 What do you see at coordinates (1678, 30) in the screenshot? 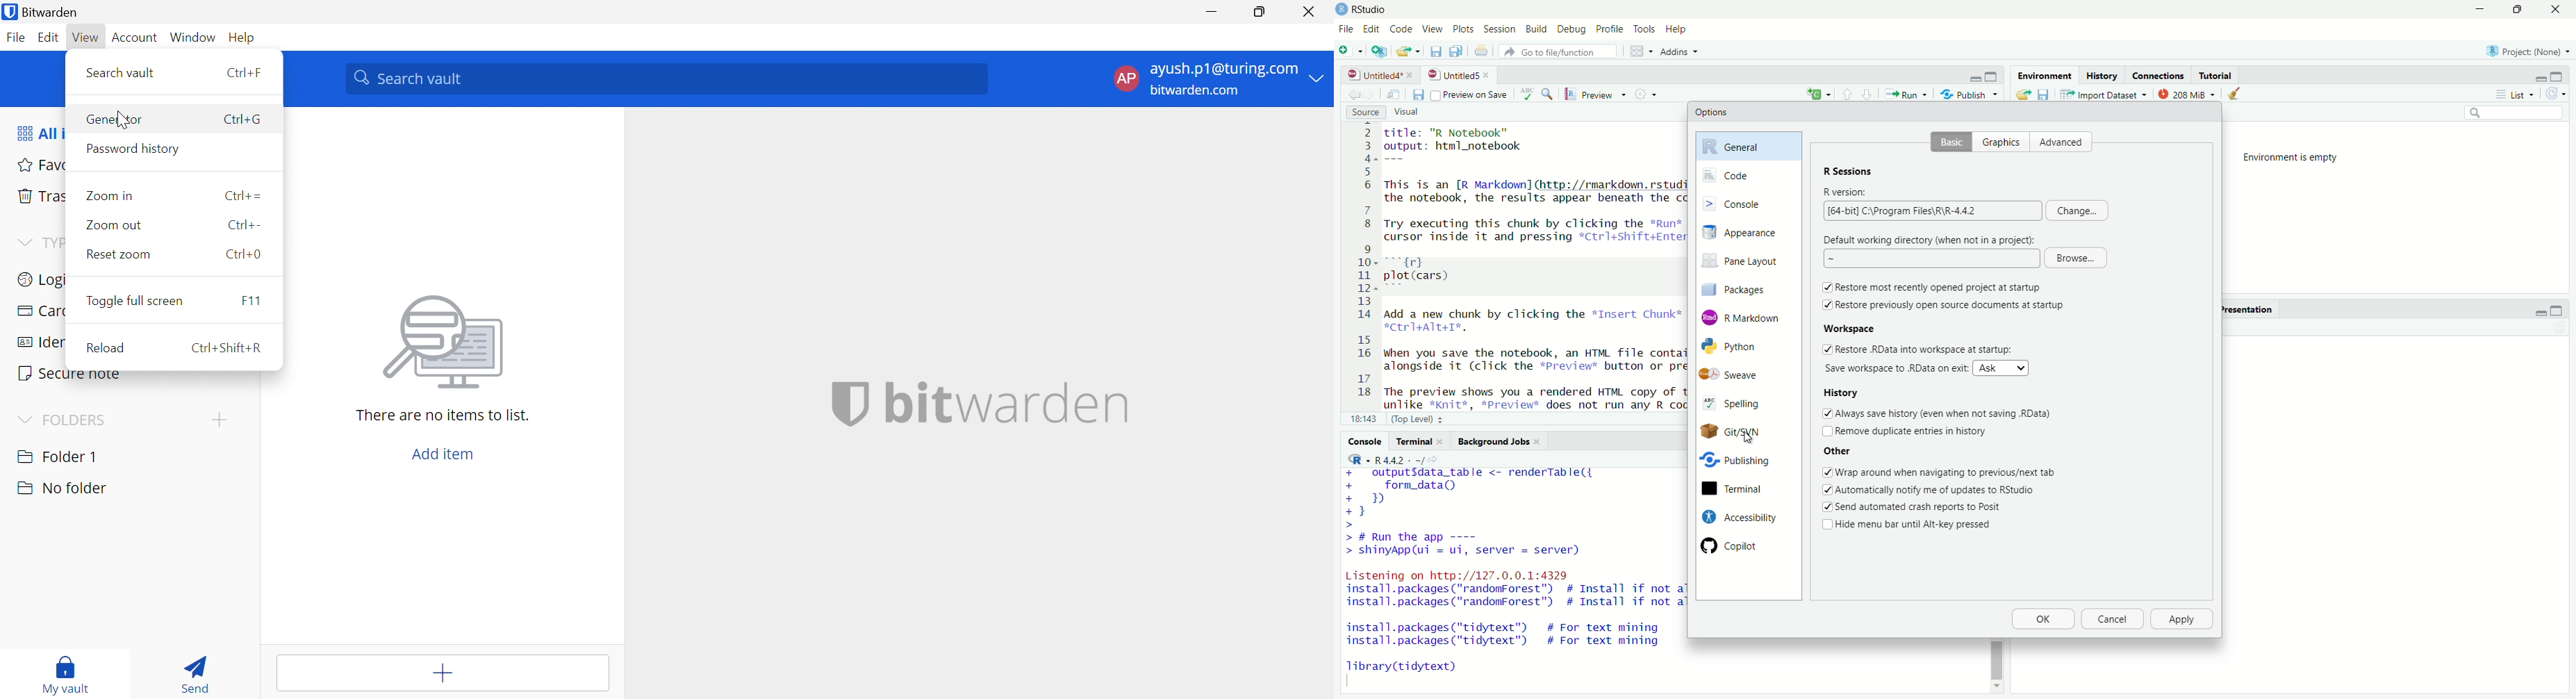
I see `Help` at bounding box center [1678, 30].